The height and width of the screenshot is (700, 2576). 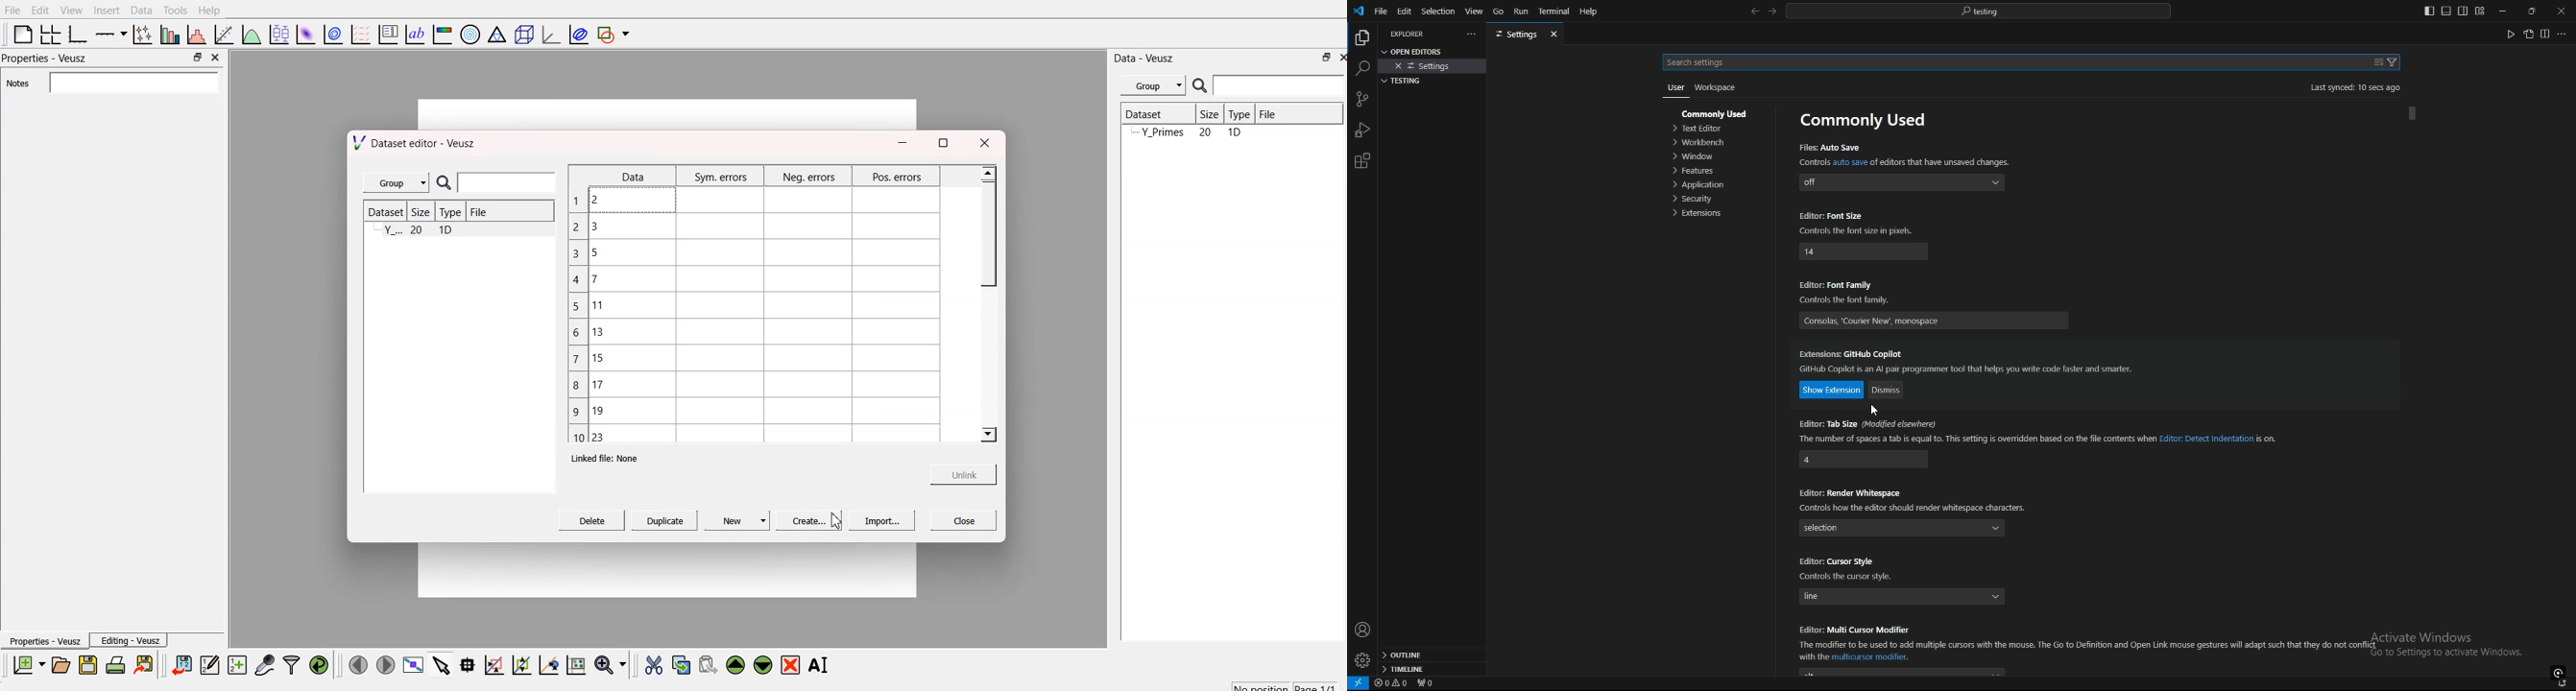 What do you see at coordinates (663, 522) in the screenshot?
I see `Duplicate` at bounding box center [663, 522].